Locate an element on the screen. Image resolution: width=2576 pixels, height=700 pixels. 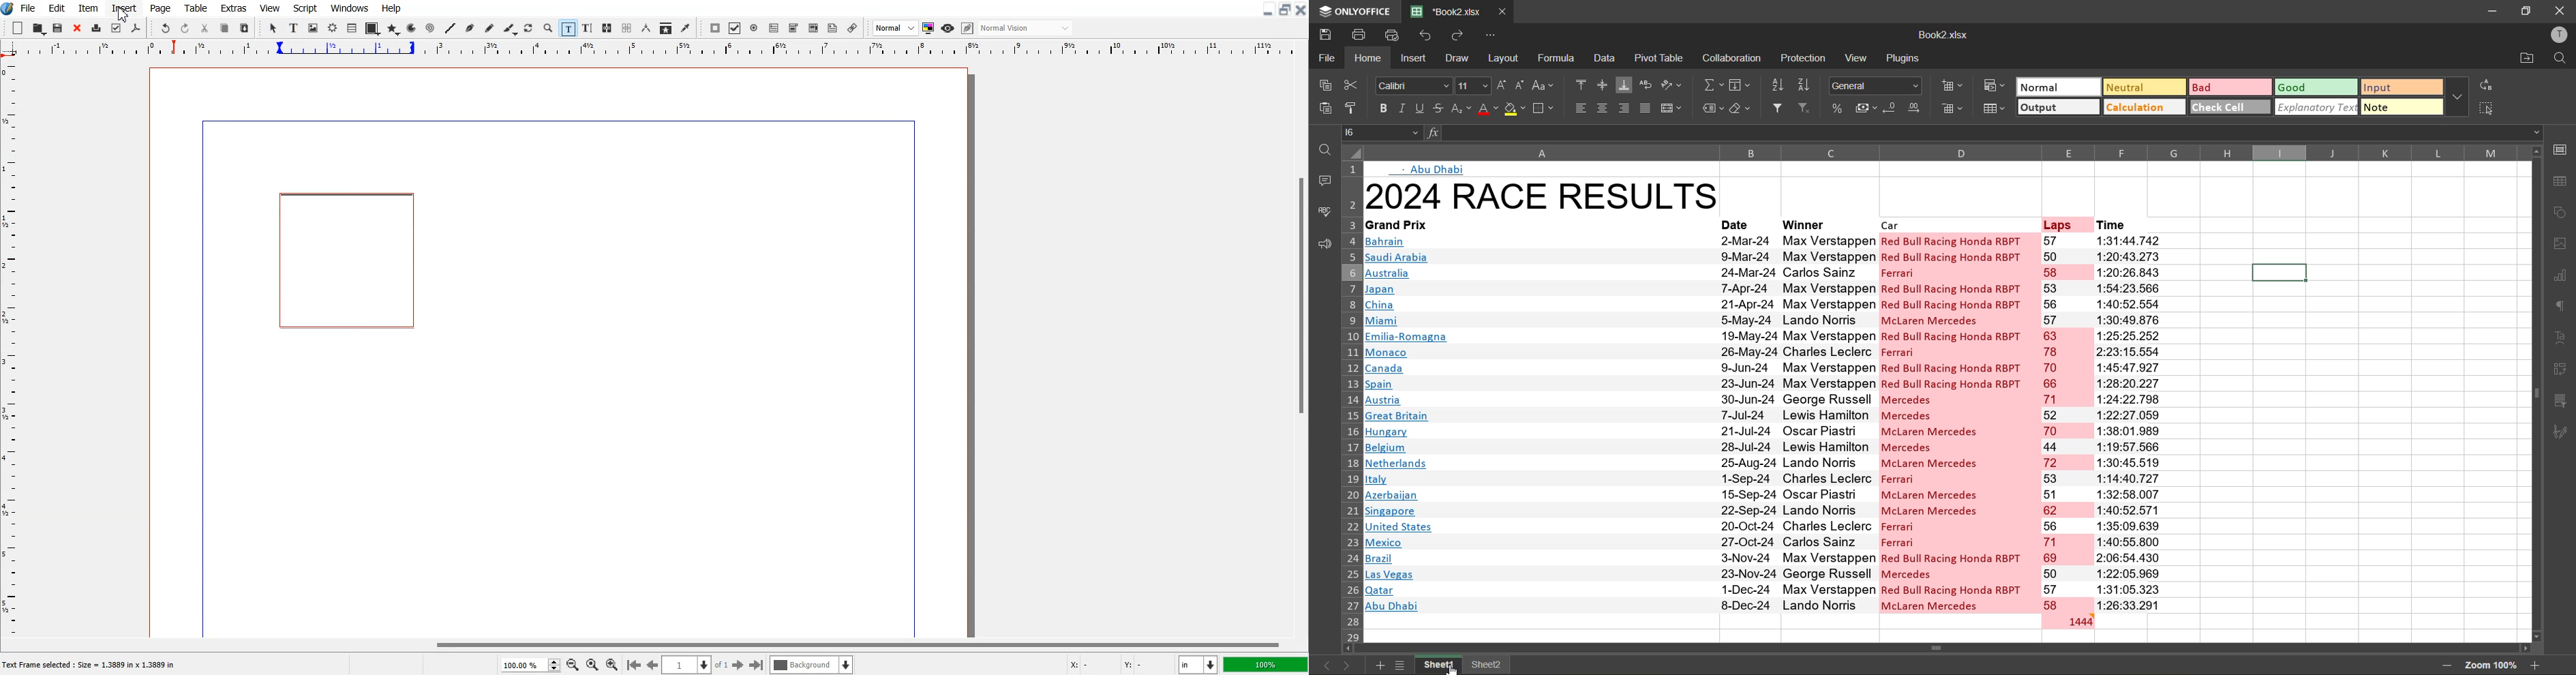
time is located at coordinates (2125, 223).